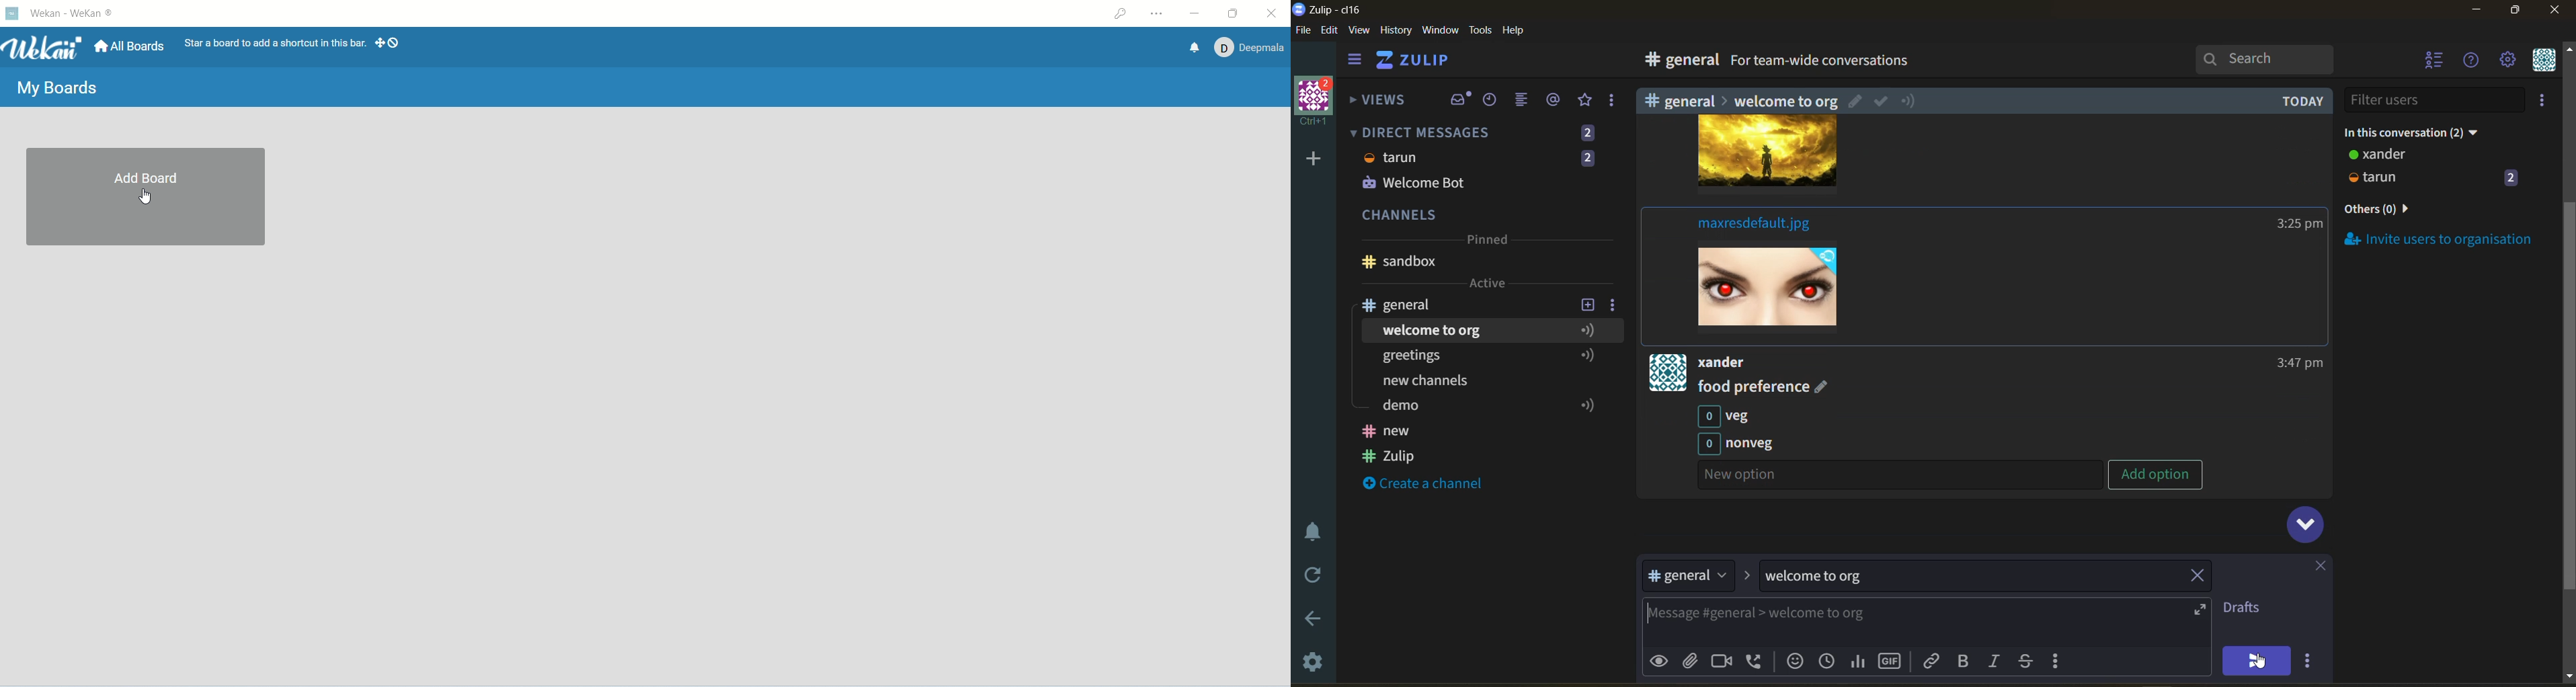  Describe the element at coordinates (1327, 10) in the screenshot. I see `app name and organisation name` at that location.